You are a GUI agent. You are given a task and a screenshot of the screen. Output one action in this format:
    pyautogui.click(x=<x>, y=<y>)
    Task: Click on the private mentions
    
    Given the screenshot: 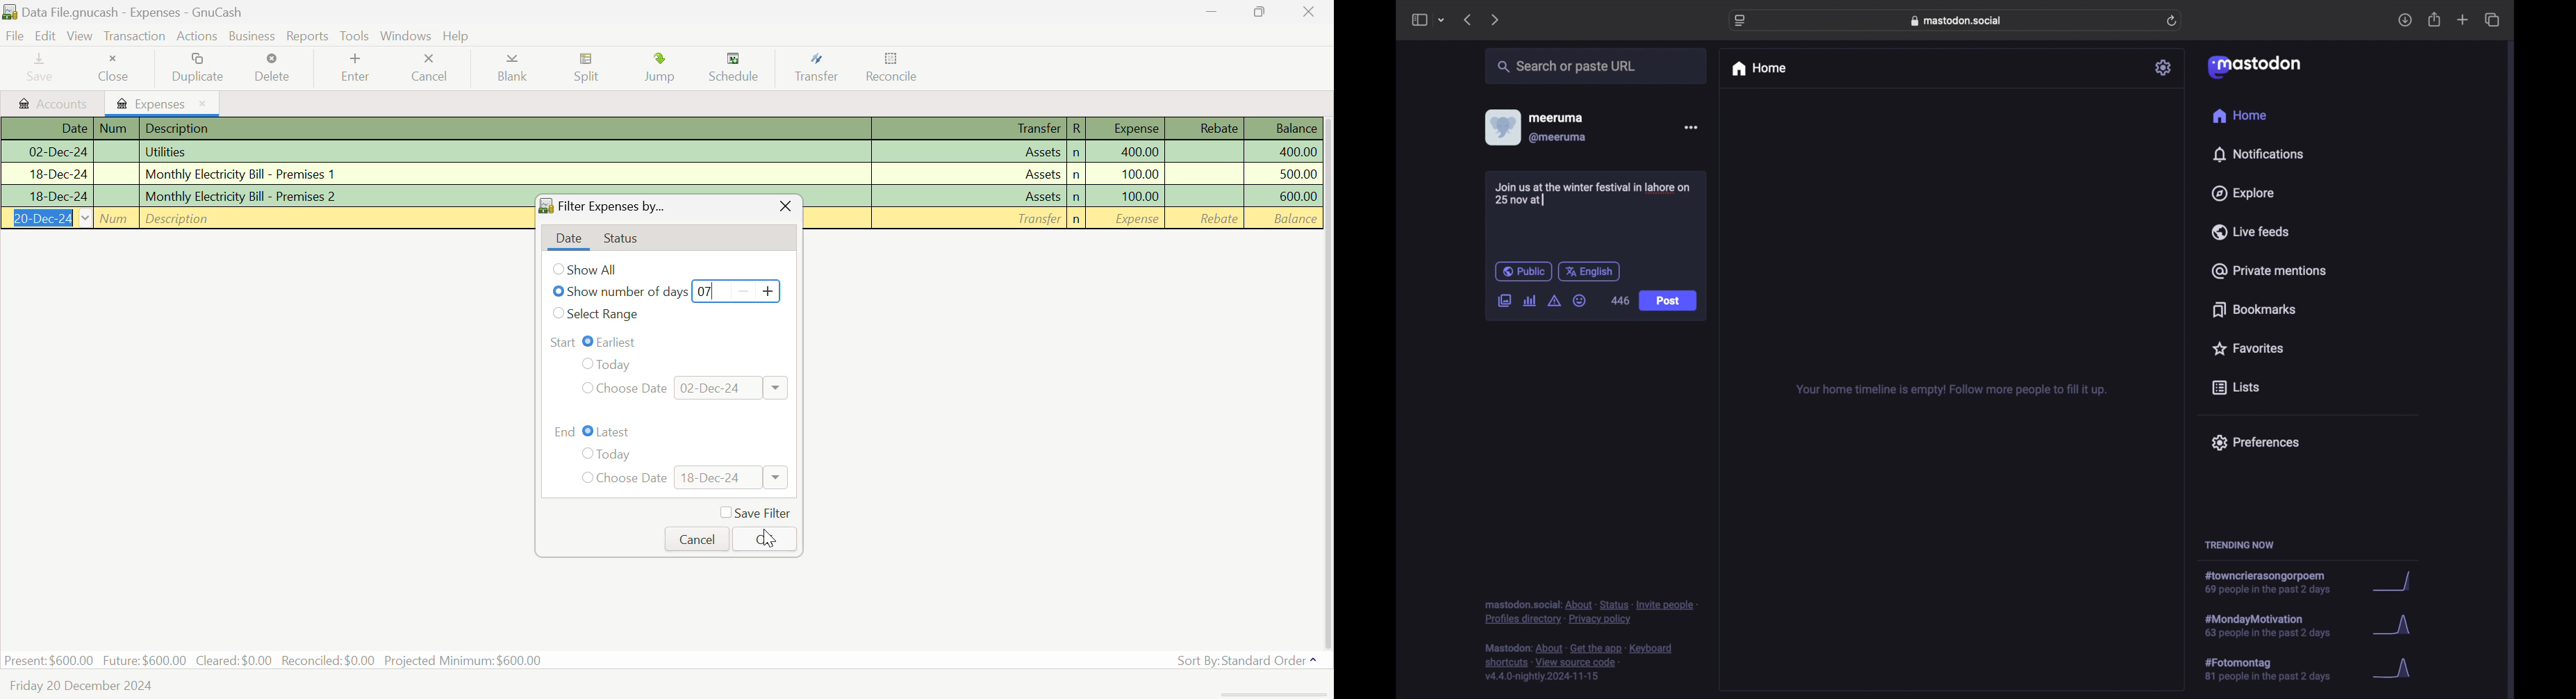 What is the action you would take?
    pyautogui.click(x=2270, y=271)
    